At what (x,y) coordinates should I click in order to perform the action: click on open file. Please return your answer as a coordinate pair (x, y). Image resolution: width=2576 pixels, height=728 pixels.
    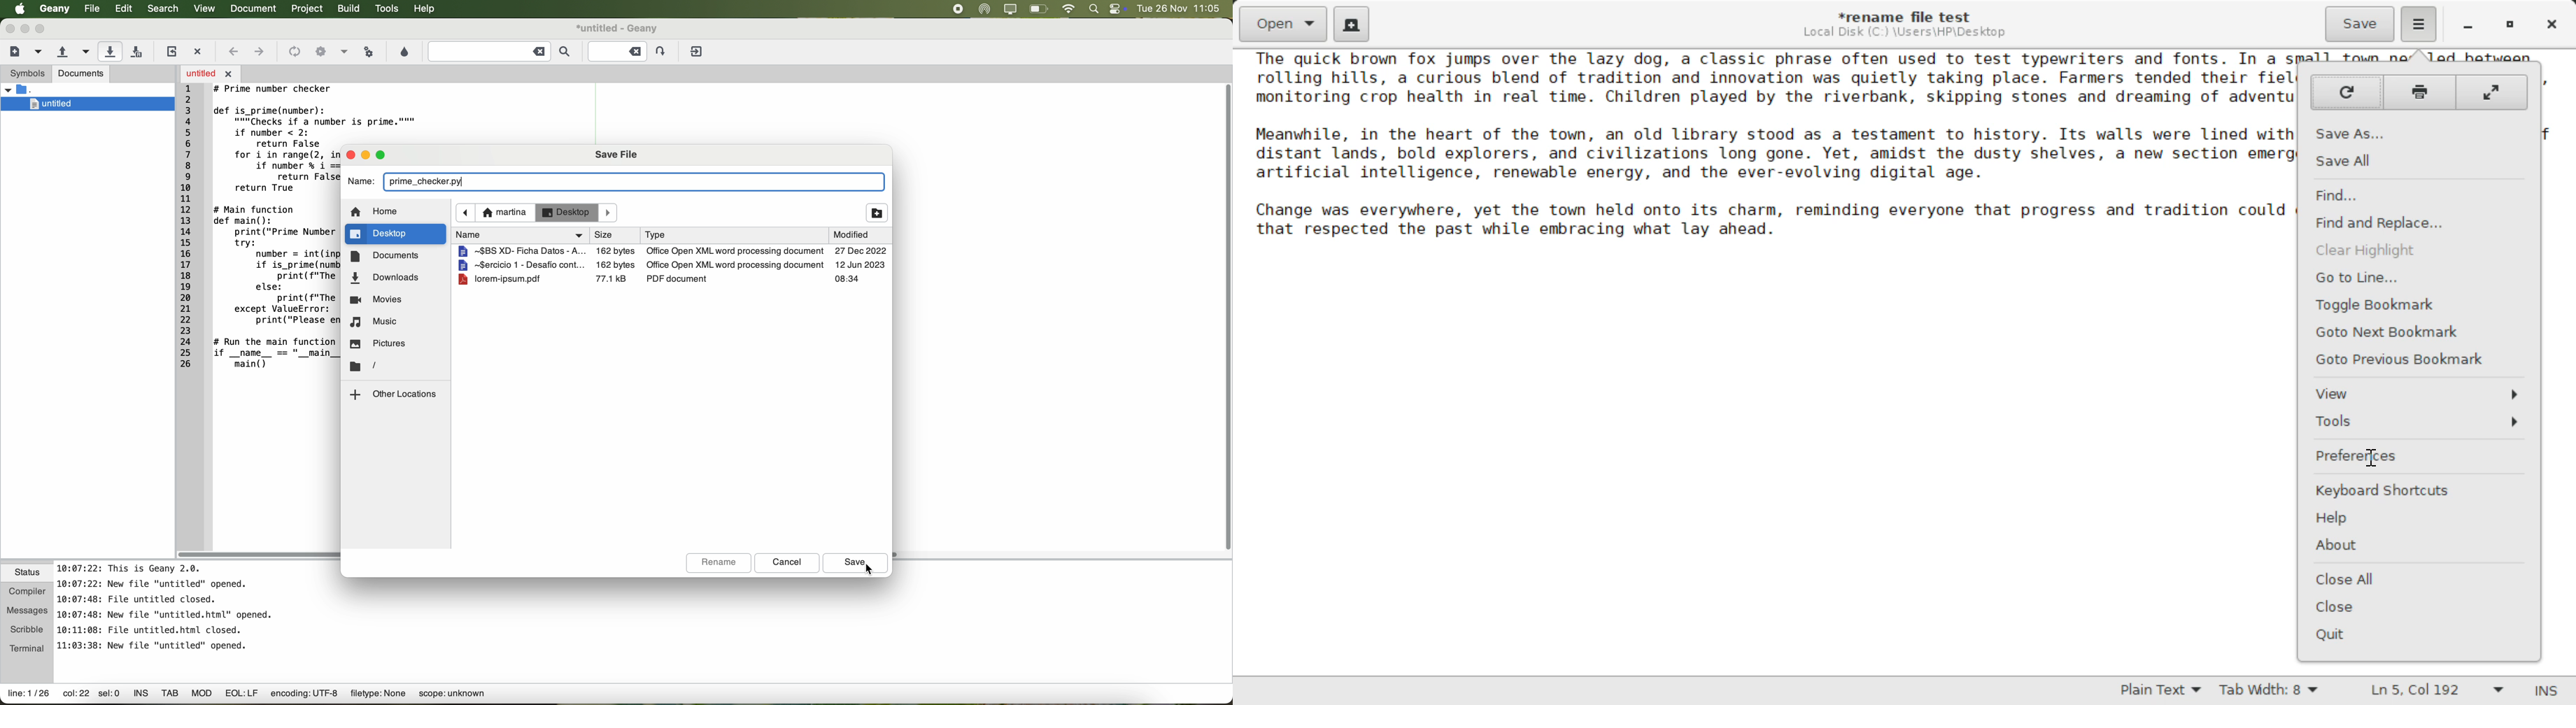
    Looking at the image, I should click on (210, 73).